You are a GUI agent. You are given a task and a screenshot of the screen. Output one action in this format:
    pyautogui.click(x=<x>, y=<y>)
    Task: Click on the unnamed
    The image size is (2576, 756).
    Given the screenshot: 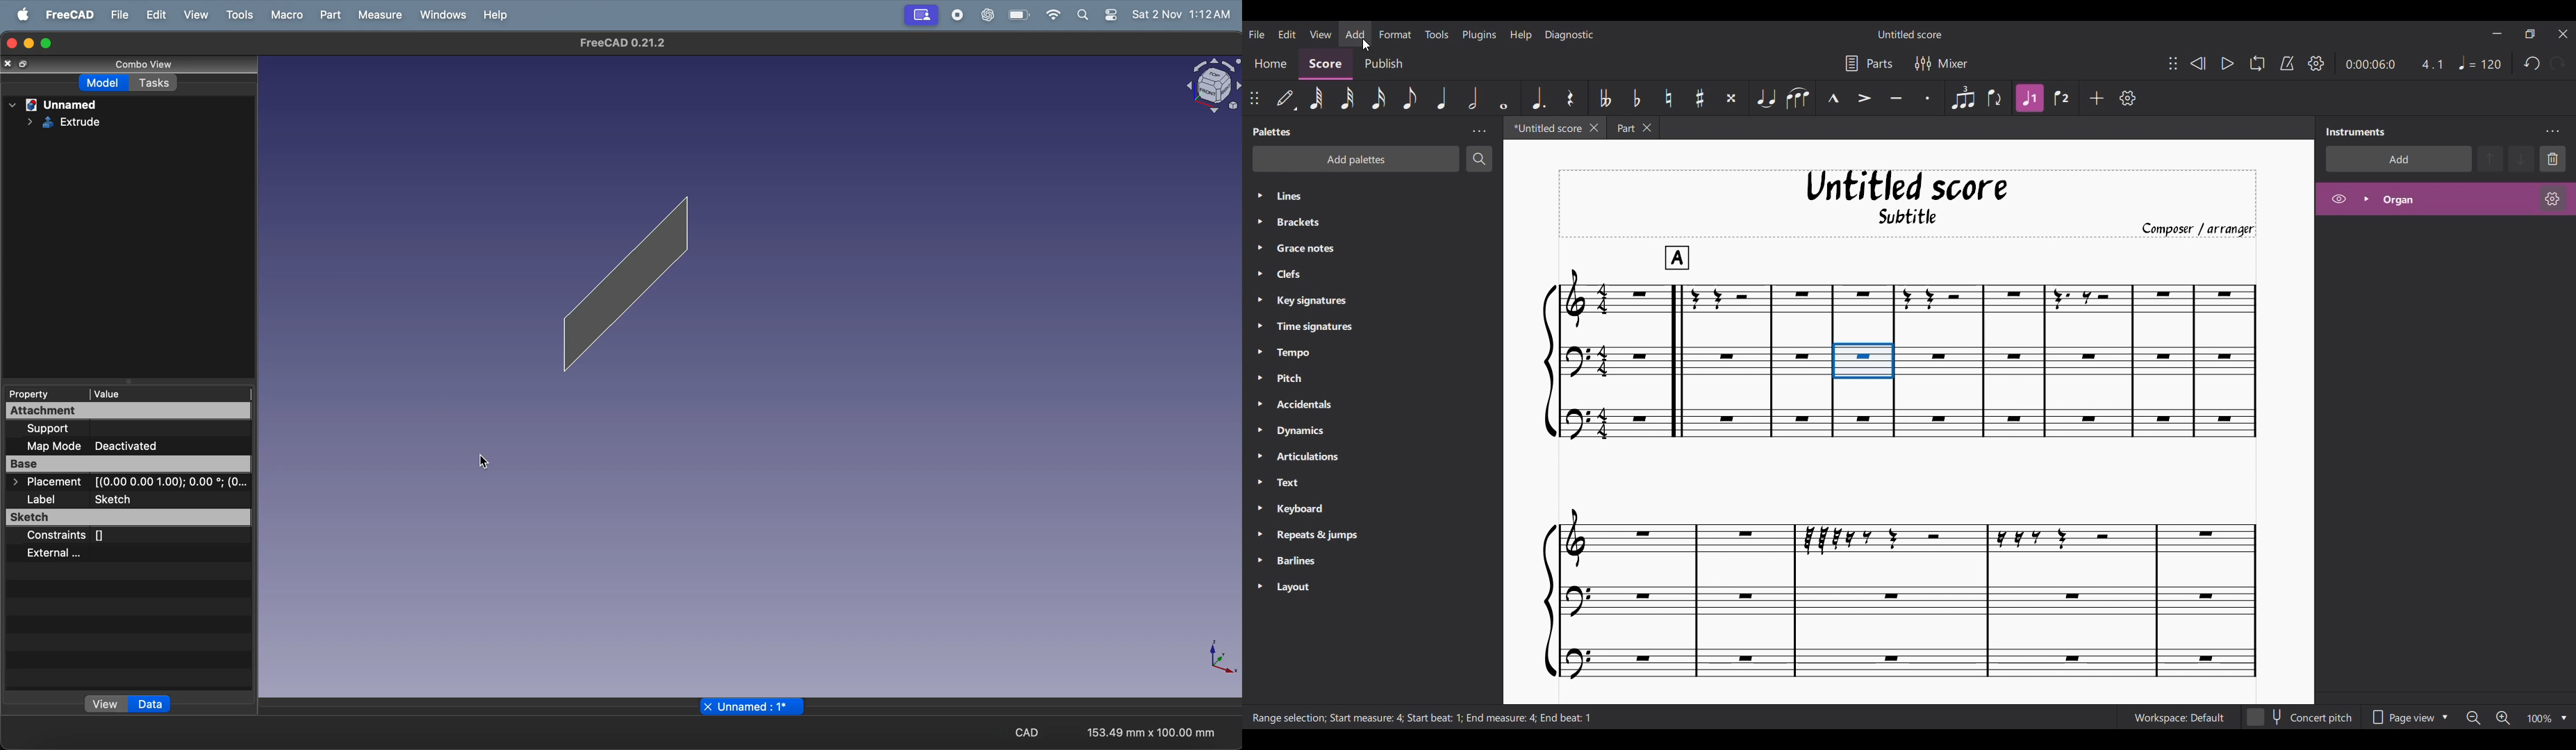 What is the action you would take?
    pyautogui.click(x=55, y=105)
    